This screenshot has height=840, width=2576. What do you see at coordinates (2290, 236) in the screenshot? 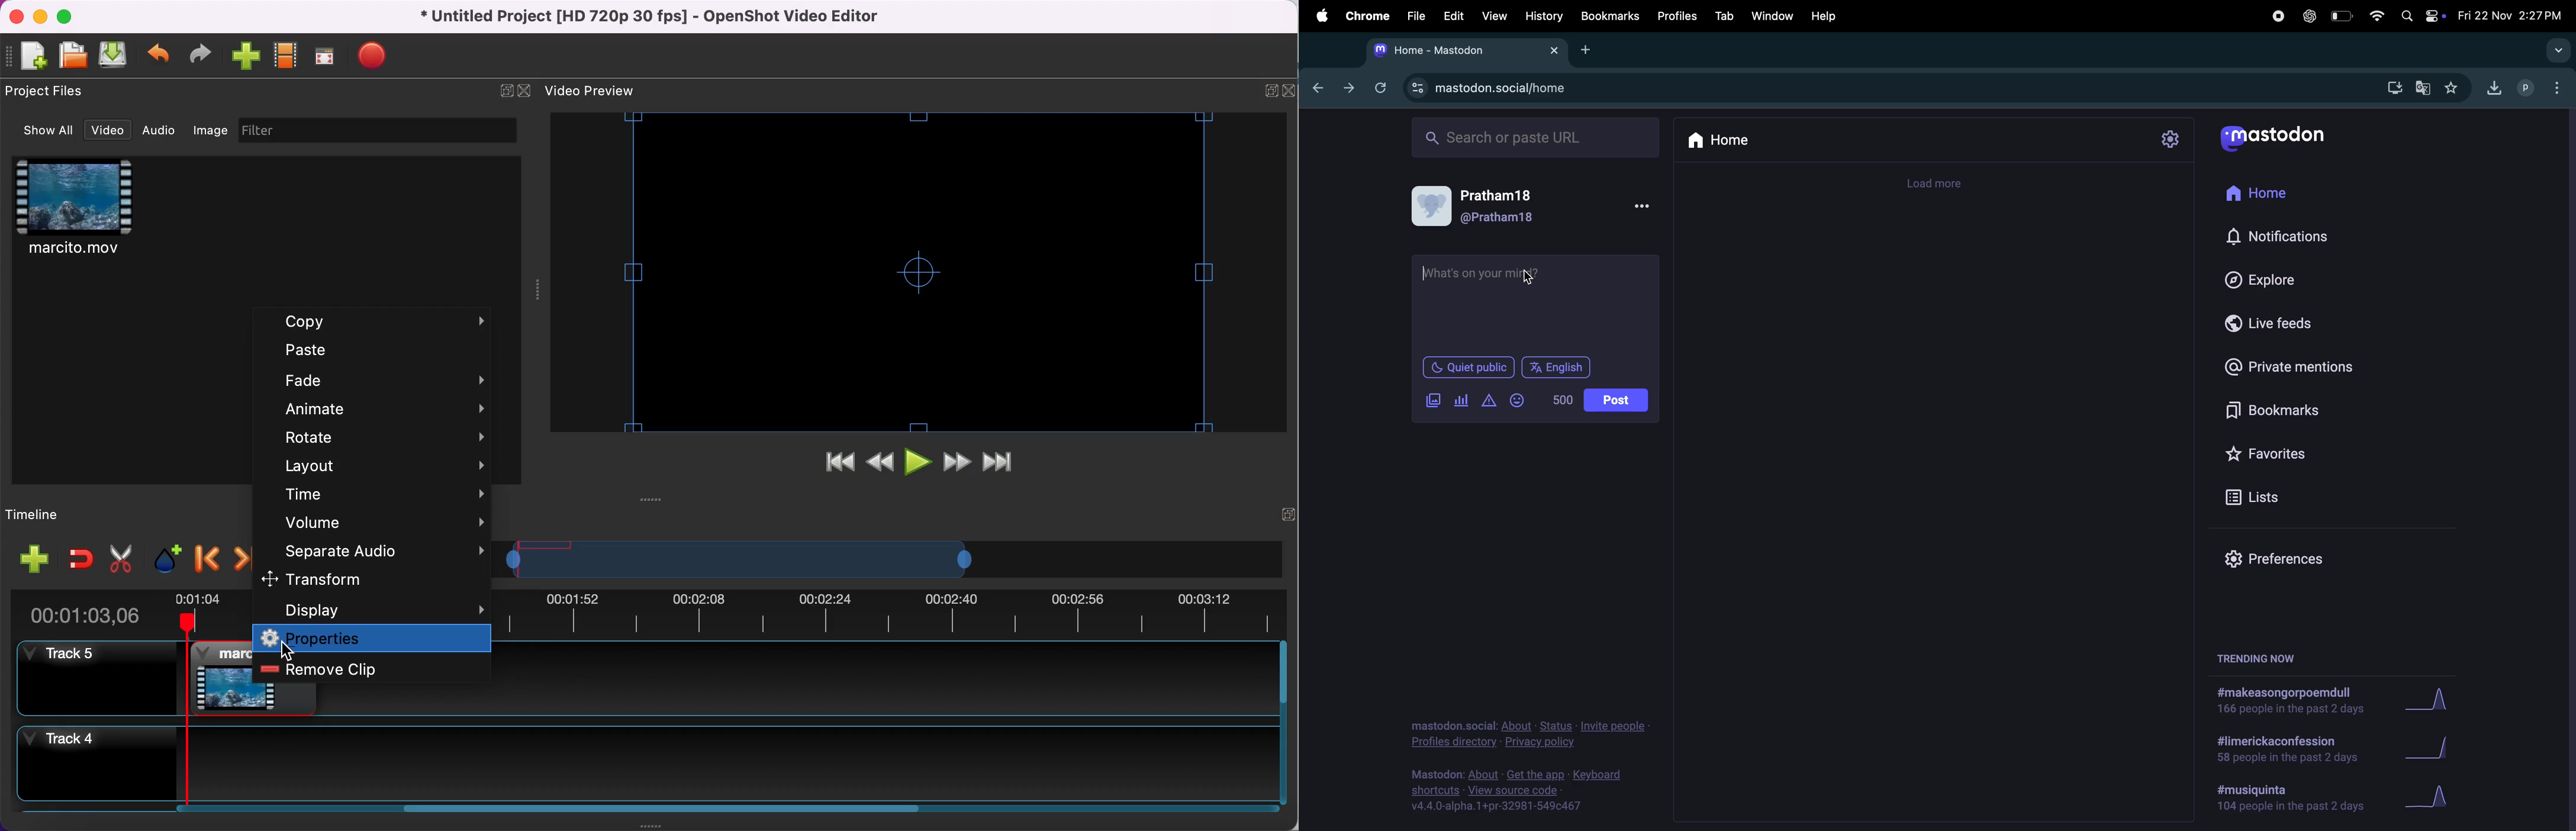
I see `notification` at bounding box center [2290, 236].